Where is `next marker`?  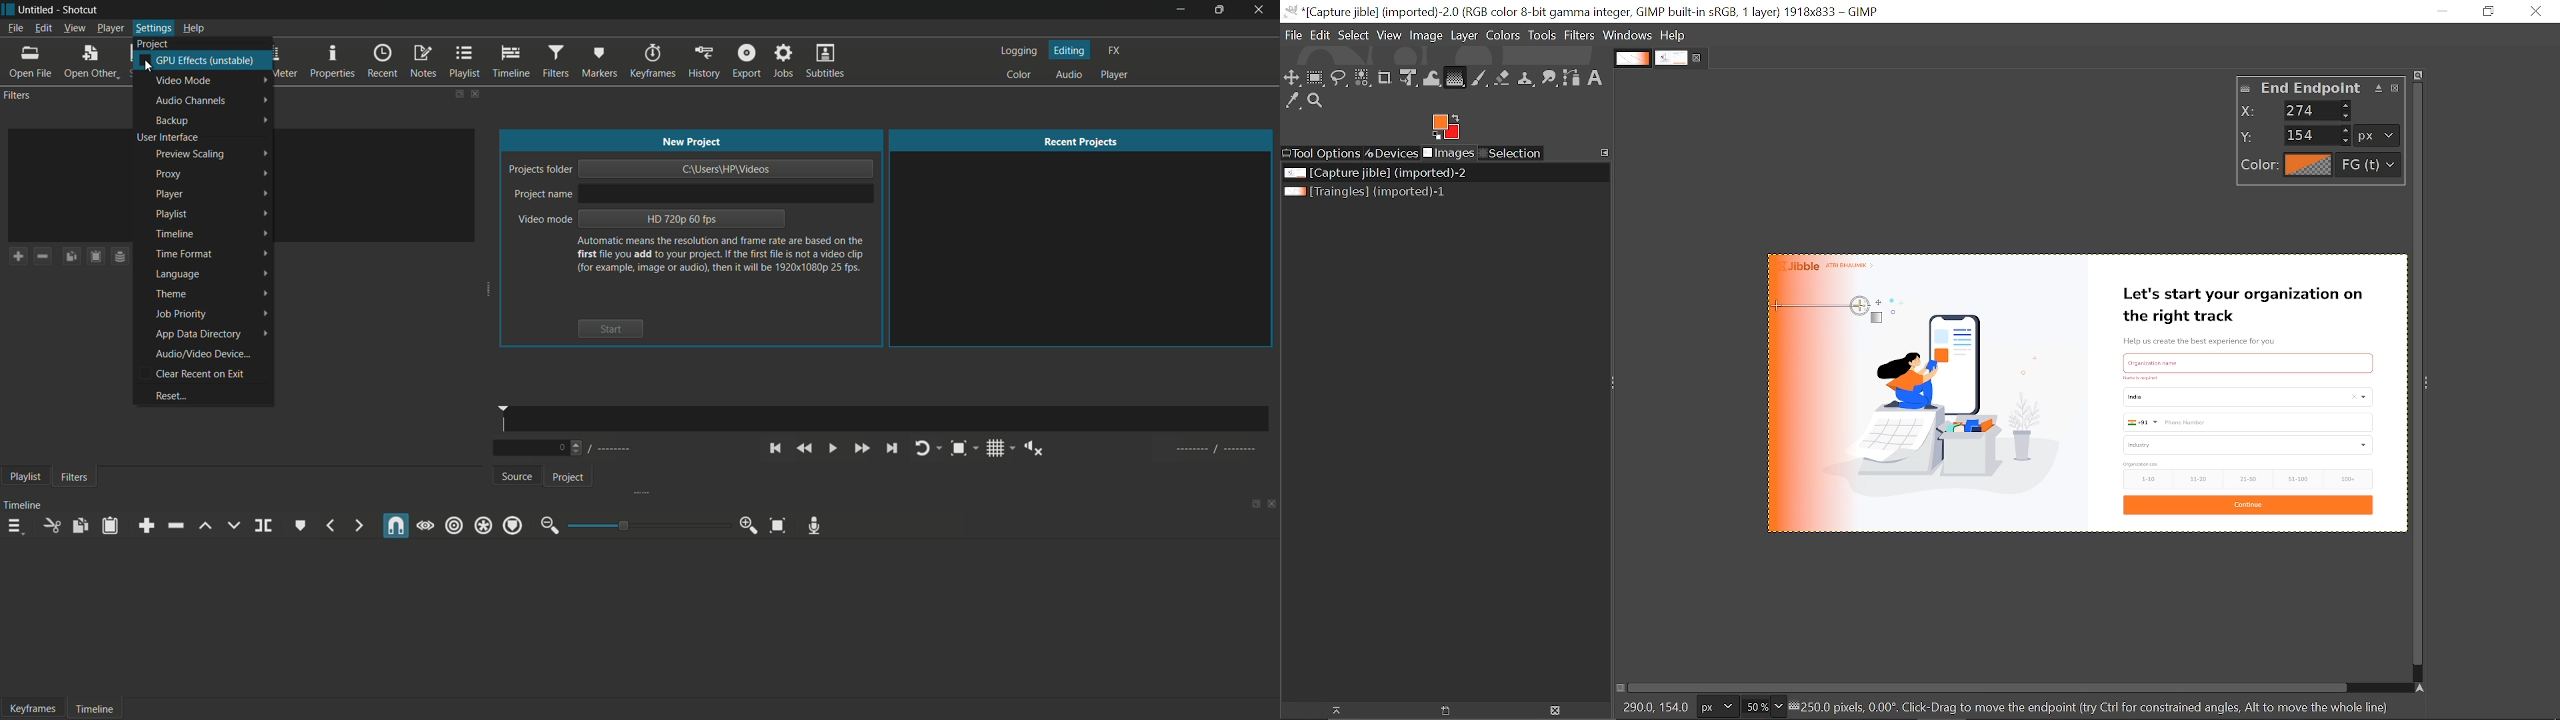 next marker is located at coordinates (357, 525).